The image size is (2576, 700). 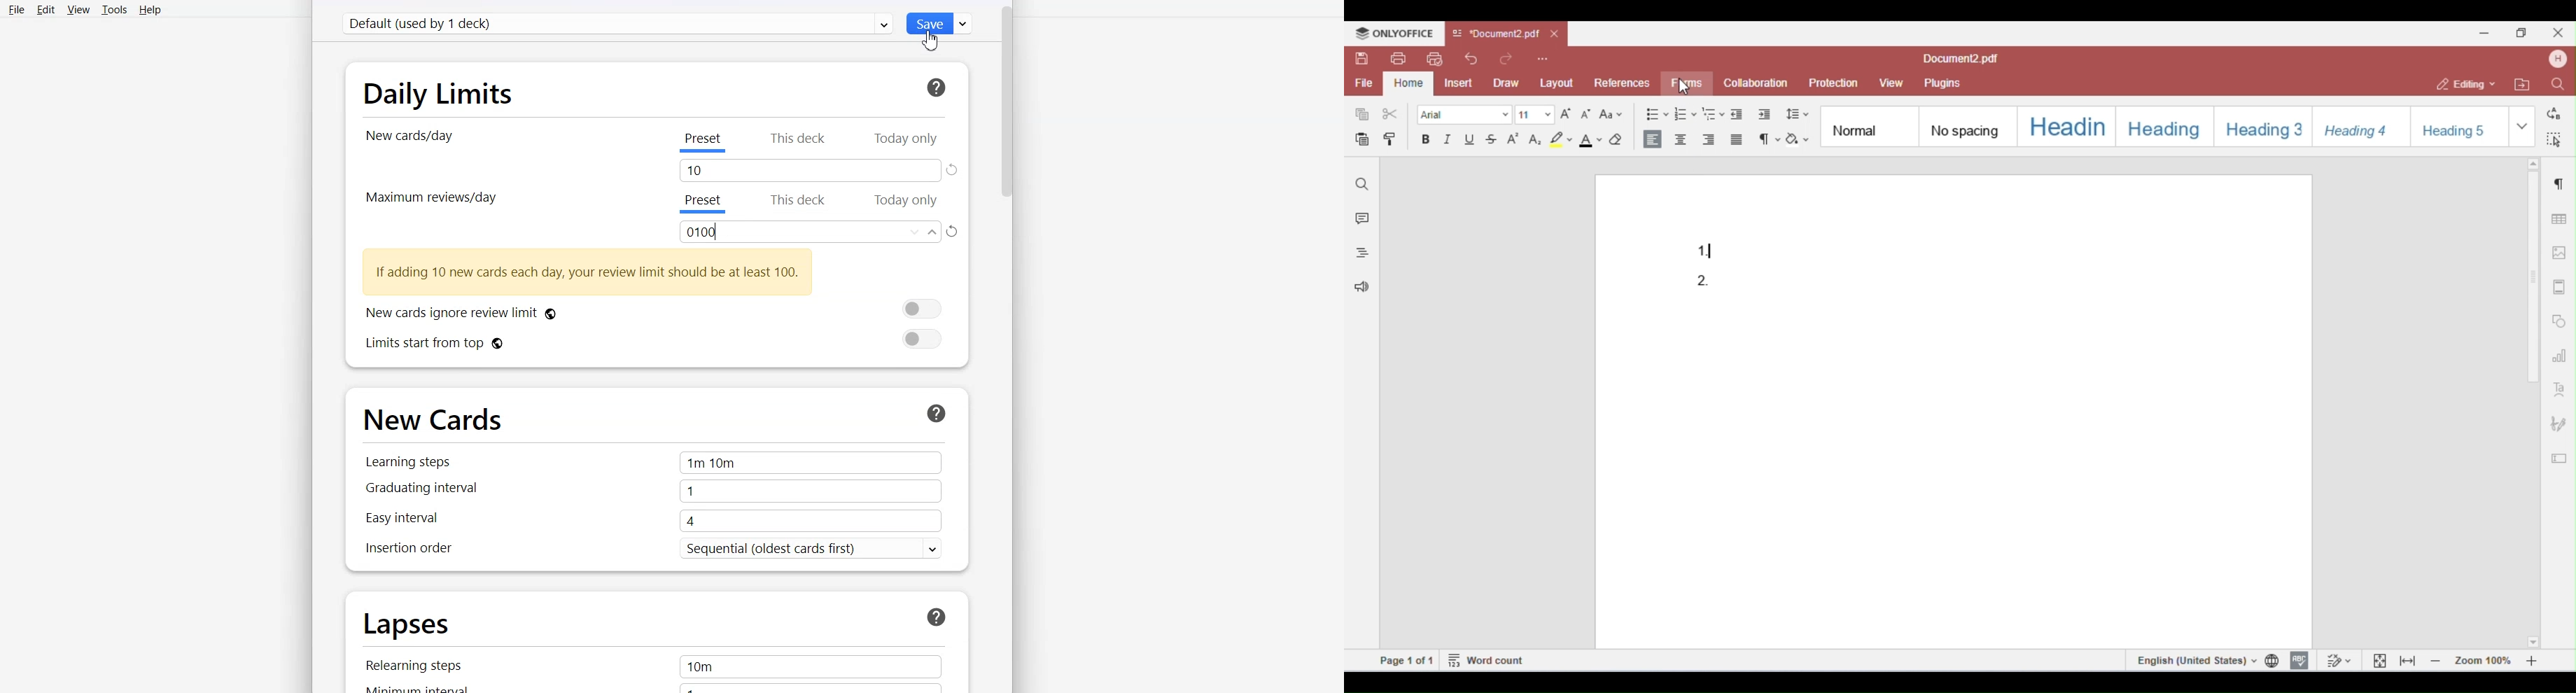 I want to click on Default, so click(x=619, y=24).